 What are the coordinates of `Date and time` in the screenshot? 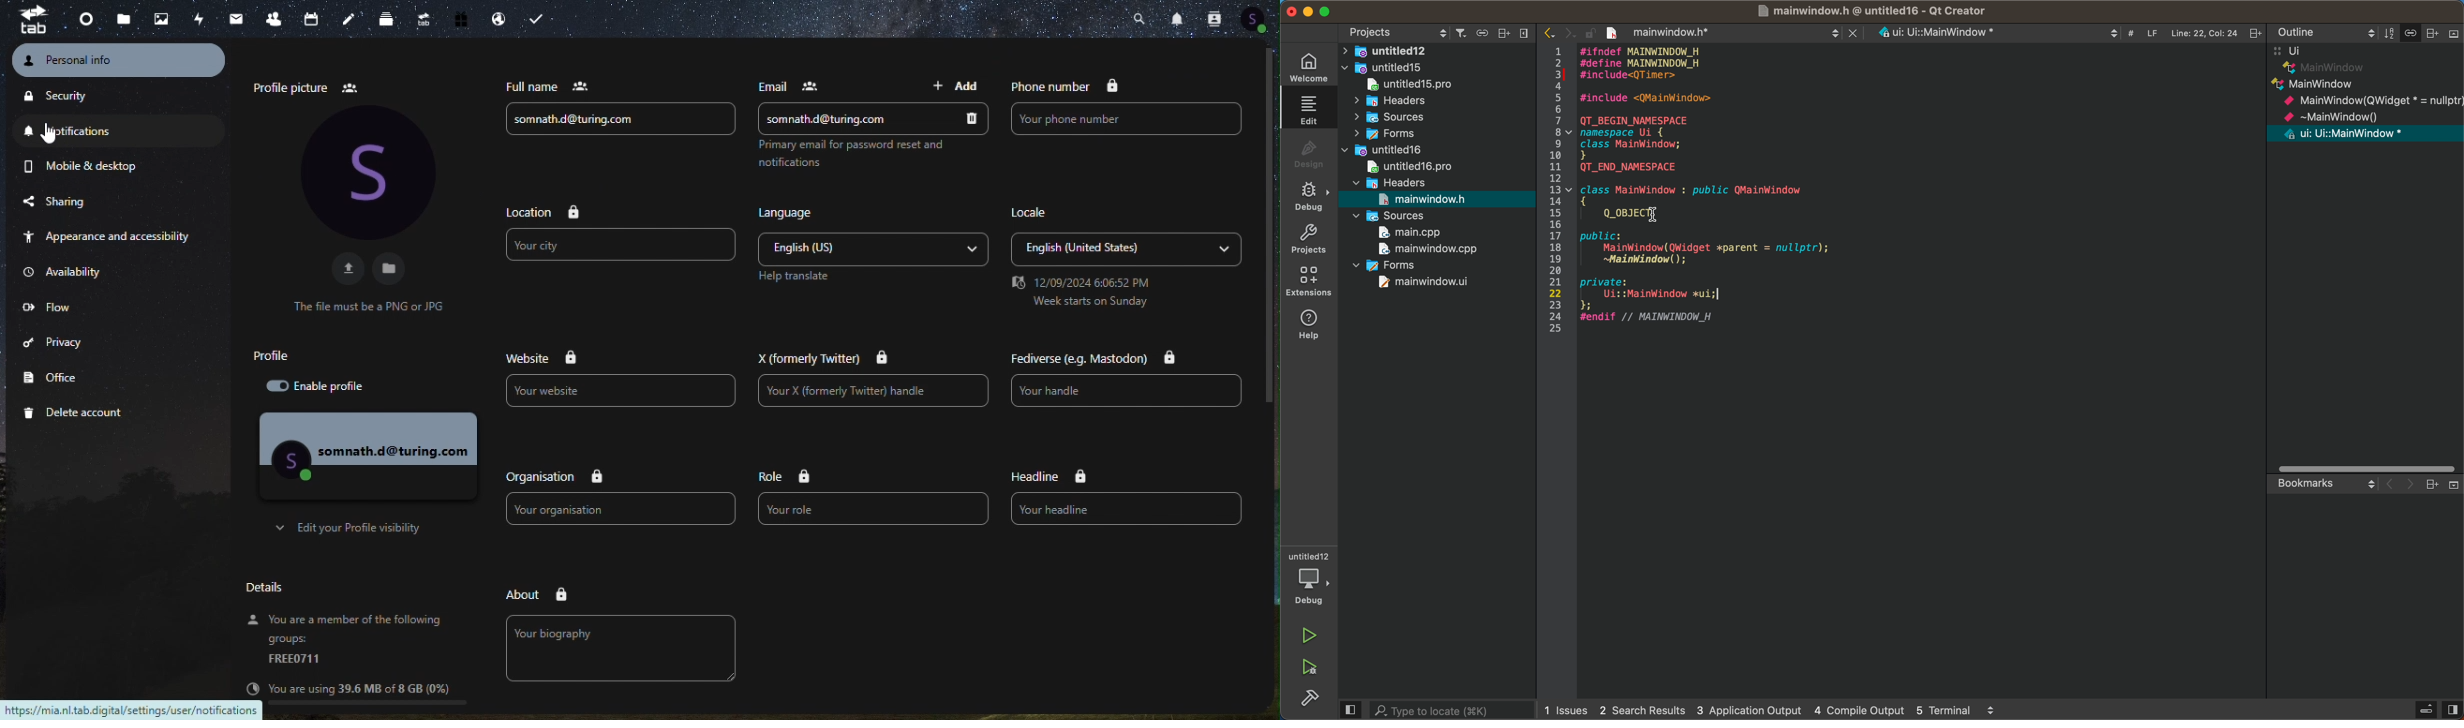 It's located at (1079, 295).